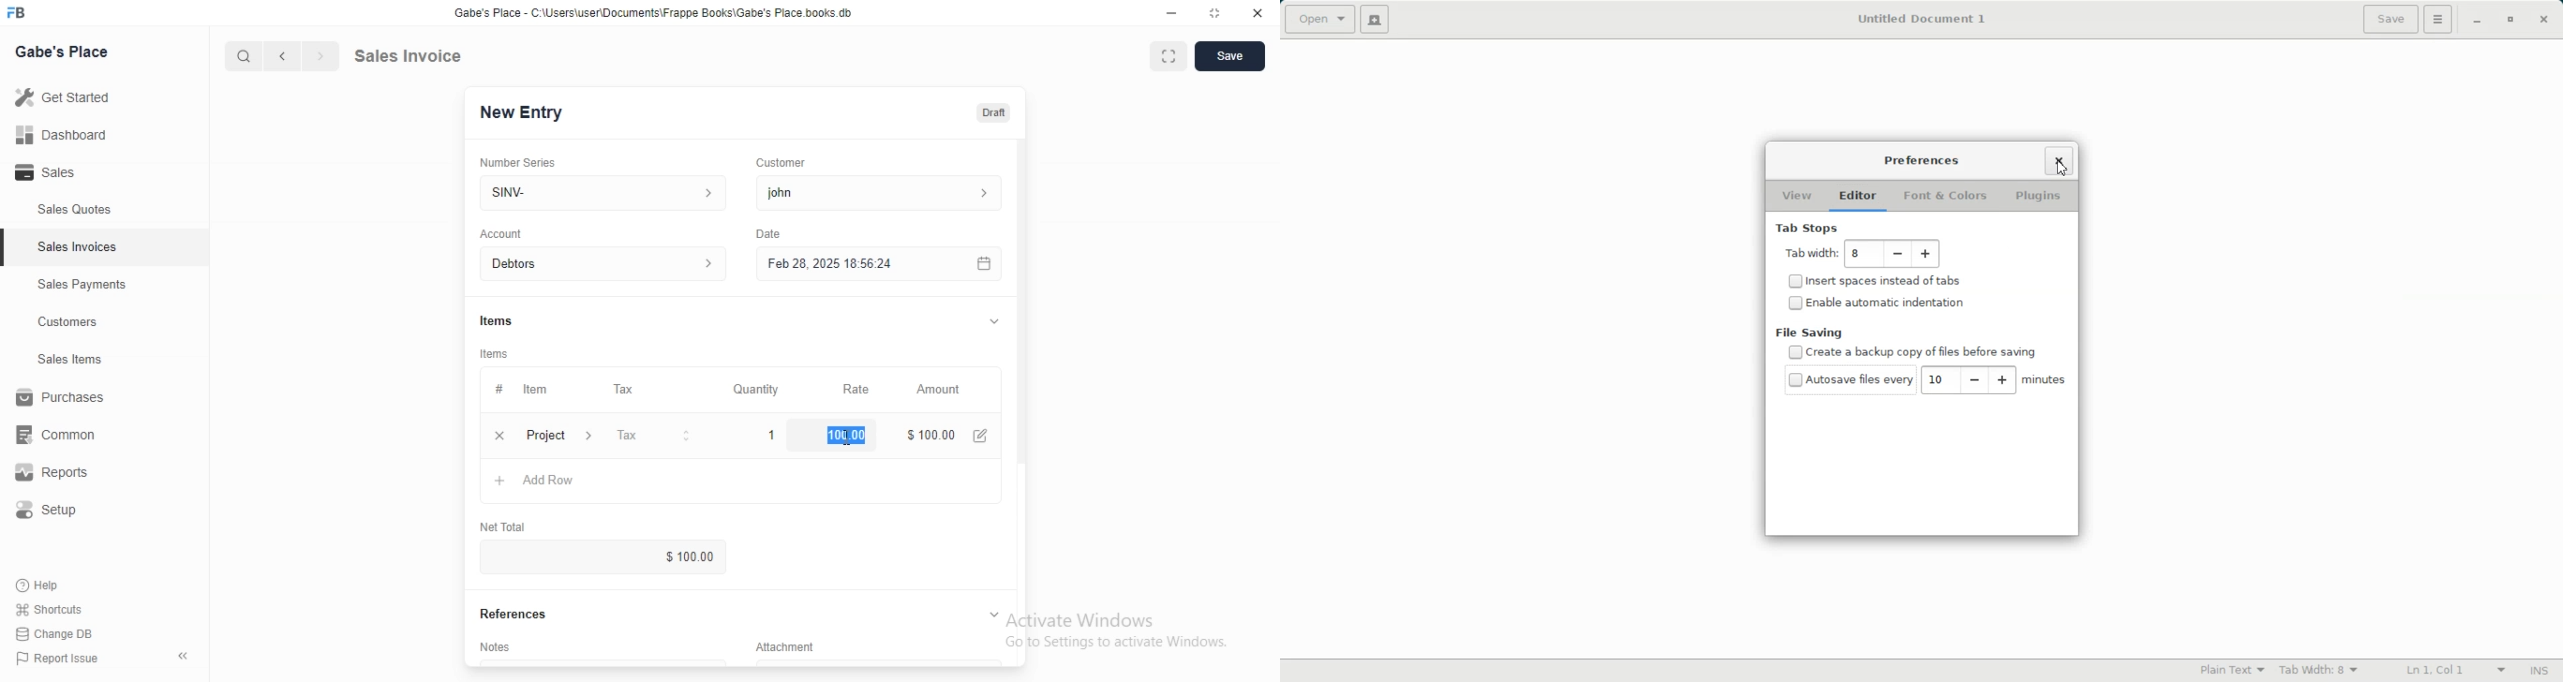 This screenshot has height=700, width=2576. What do you see at coordinates (62, 434) in the screenshot?
I see `common` at bounding box center [62, 434].